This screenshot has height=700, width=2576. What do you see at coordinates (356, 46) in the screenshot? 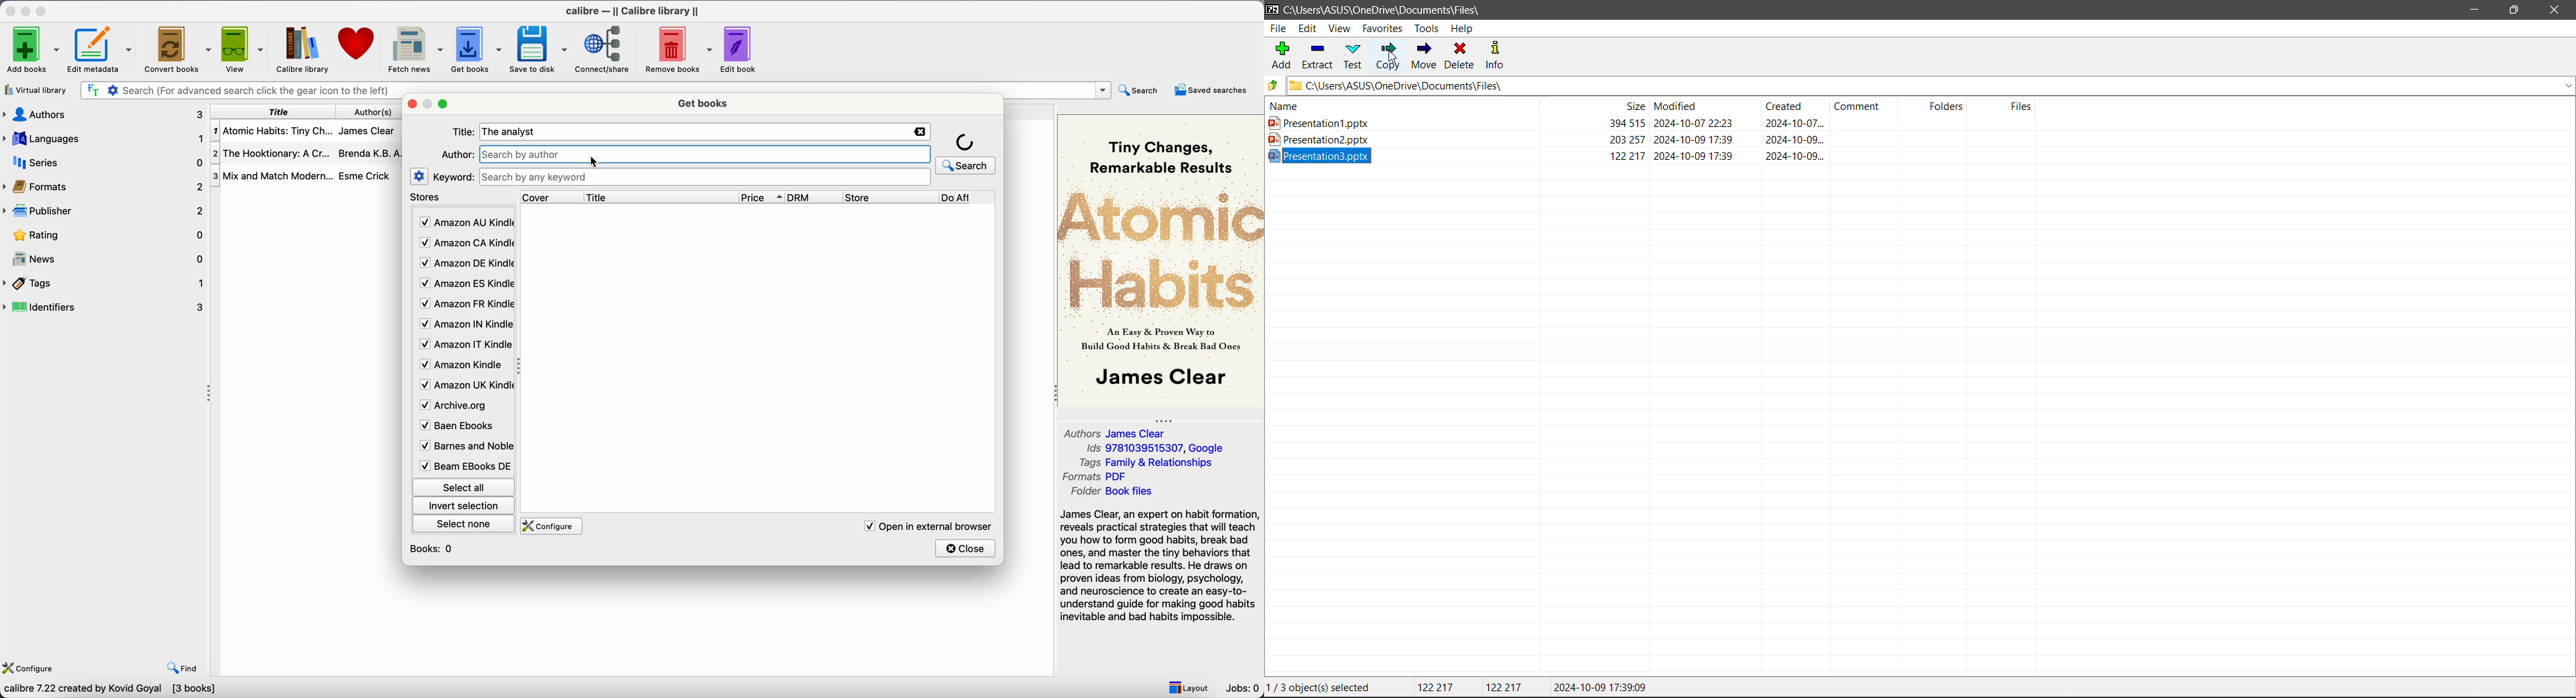
I see `donate` at bounding box center [356, 46].